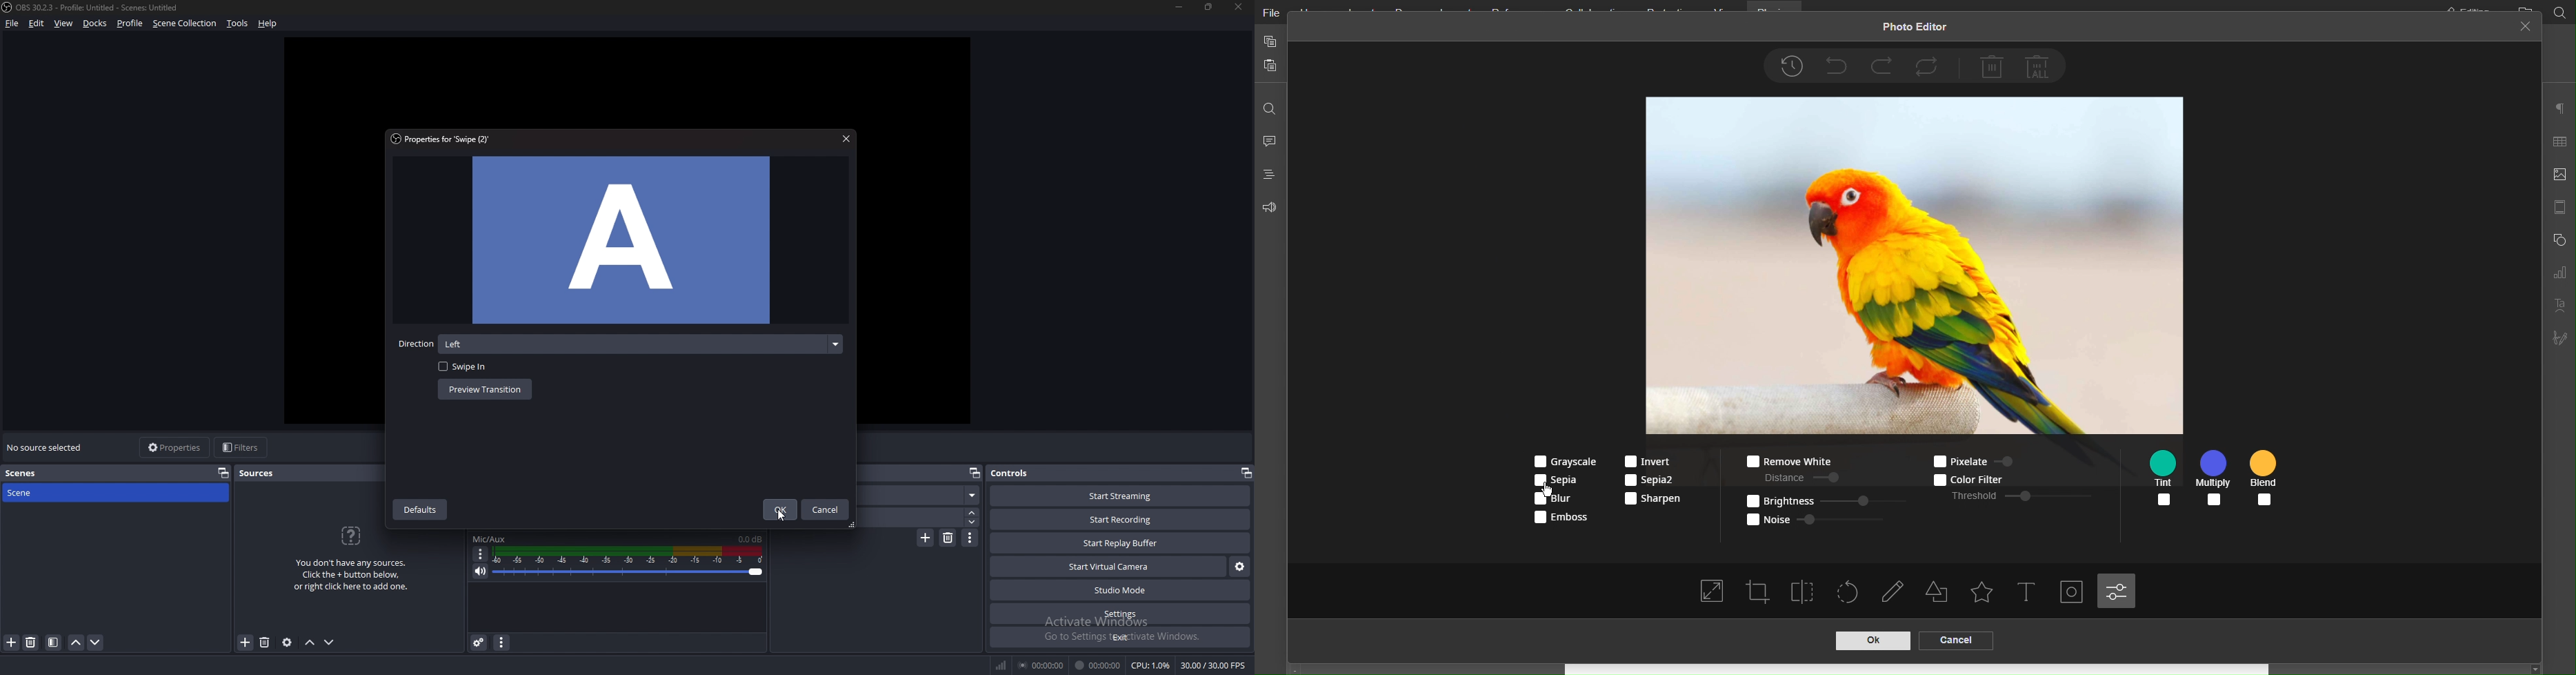 Image resolution: width=2576 pixels, height=700 pixels. What do you see at coordinates (467, 367) in the screenshot?
I see `swipe in` at bounding box center [467, 367].